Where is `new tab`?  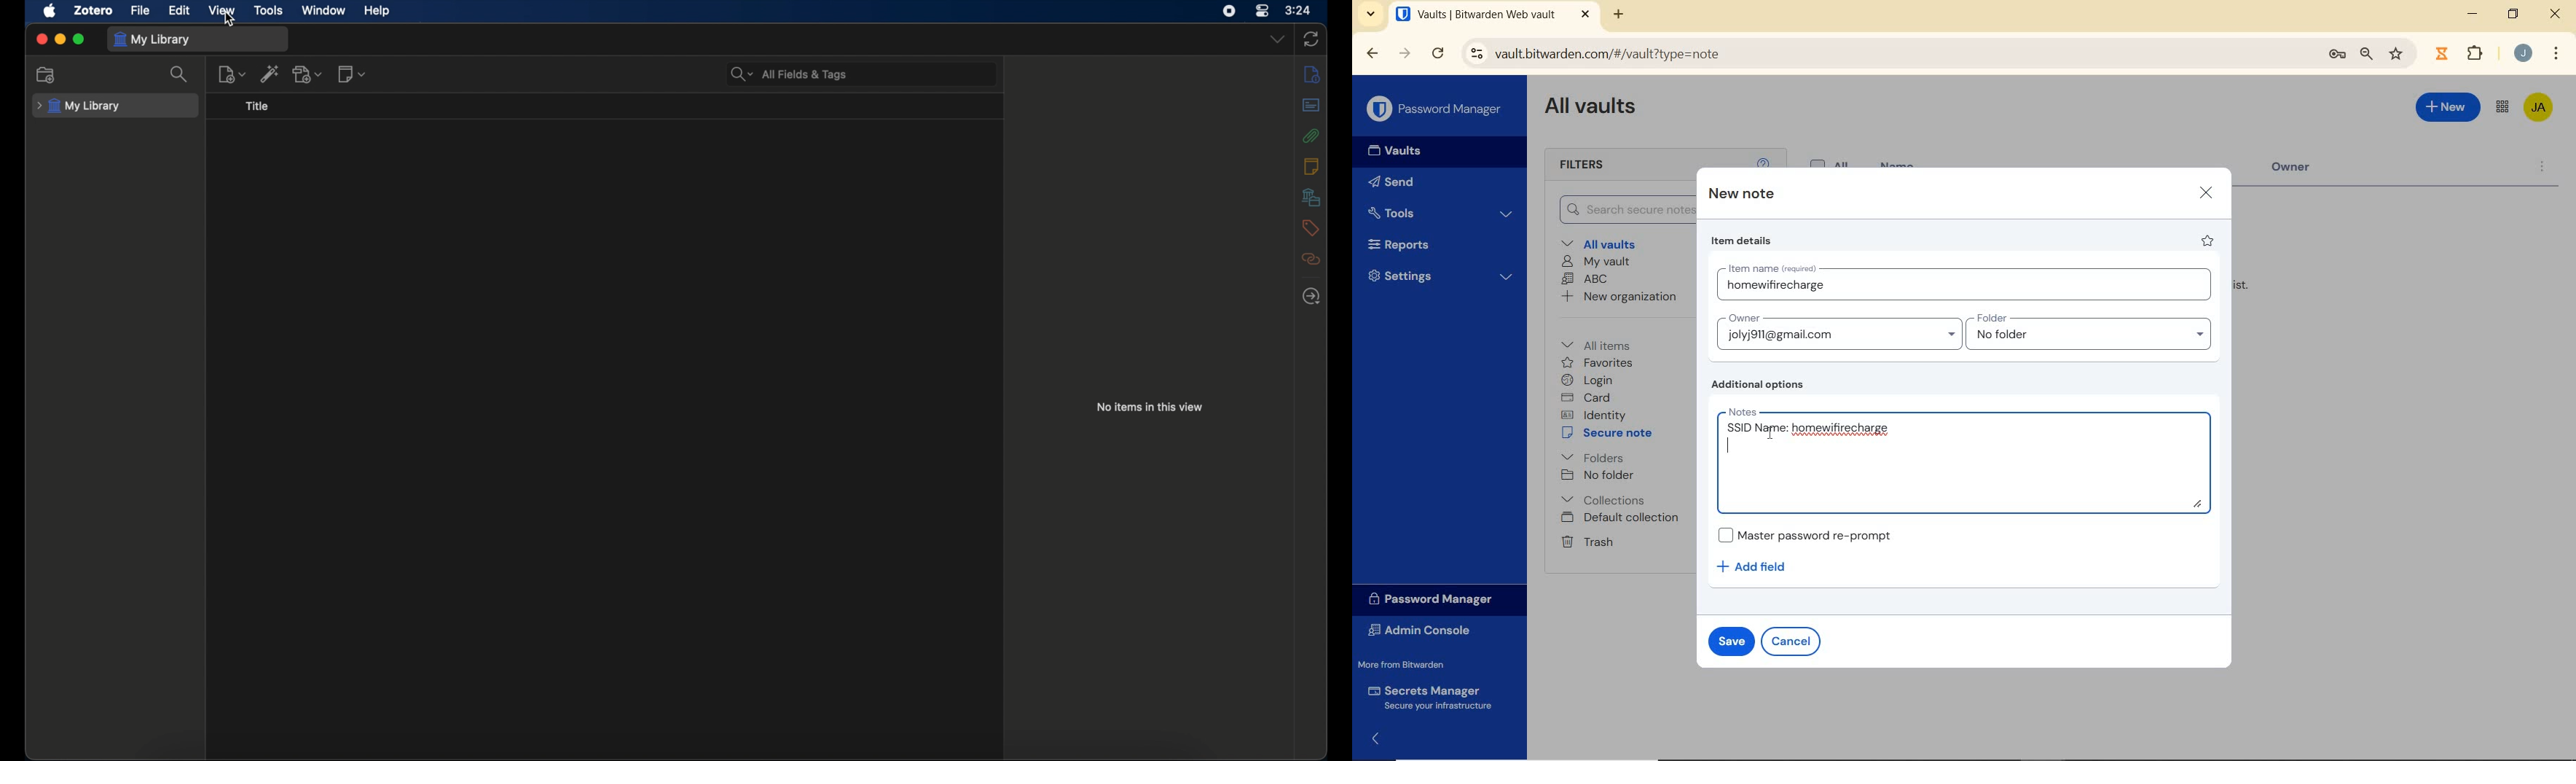
new tab is located at coordinates (1620, 16).